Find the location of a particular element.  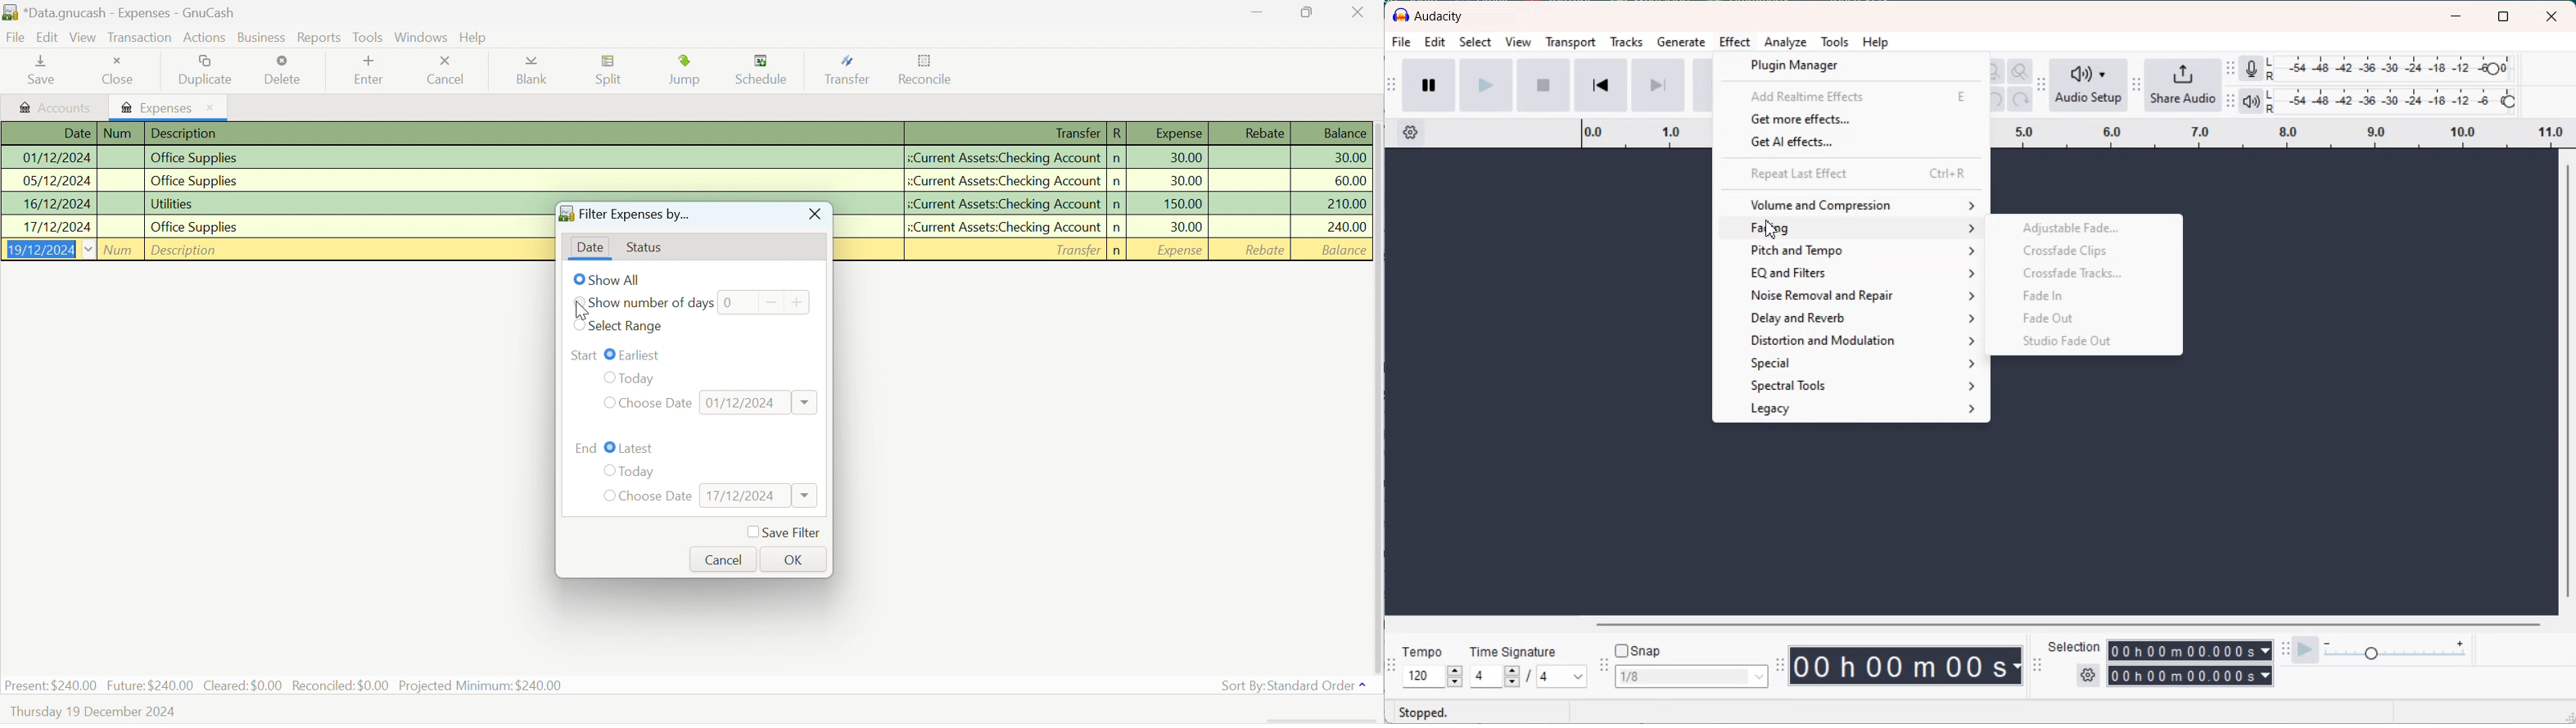

New Entry Field is located at coordinates (275, 248).